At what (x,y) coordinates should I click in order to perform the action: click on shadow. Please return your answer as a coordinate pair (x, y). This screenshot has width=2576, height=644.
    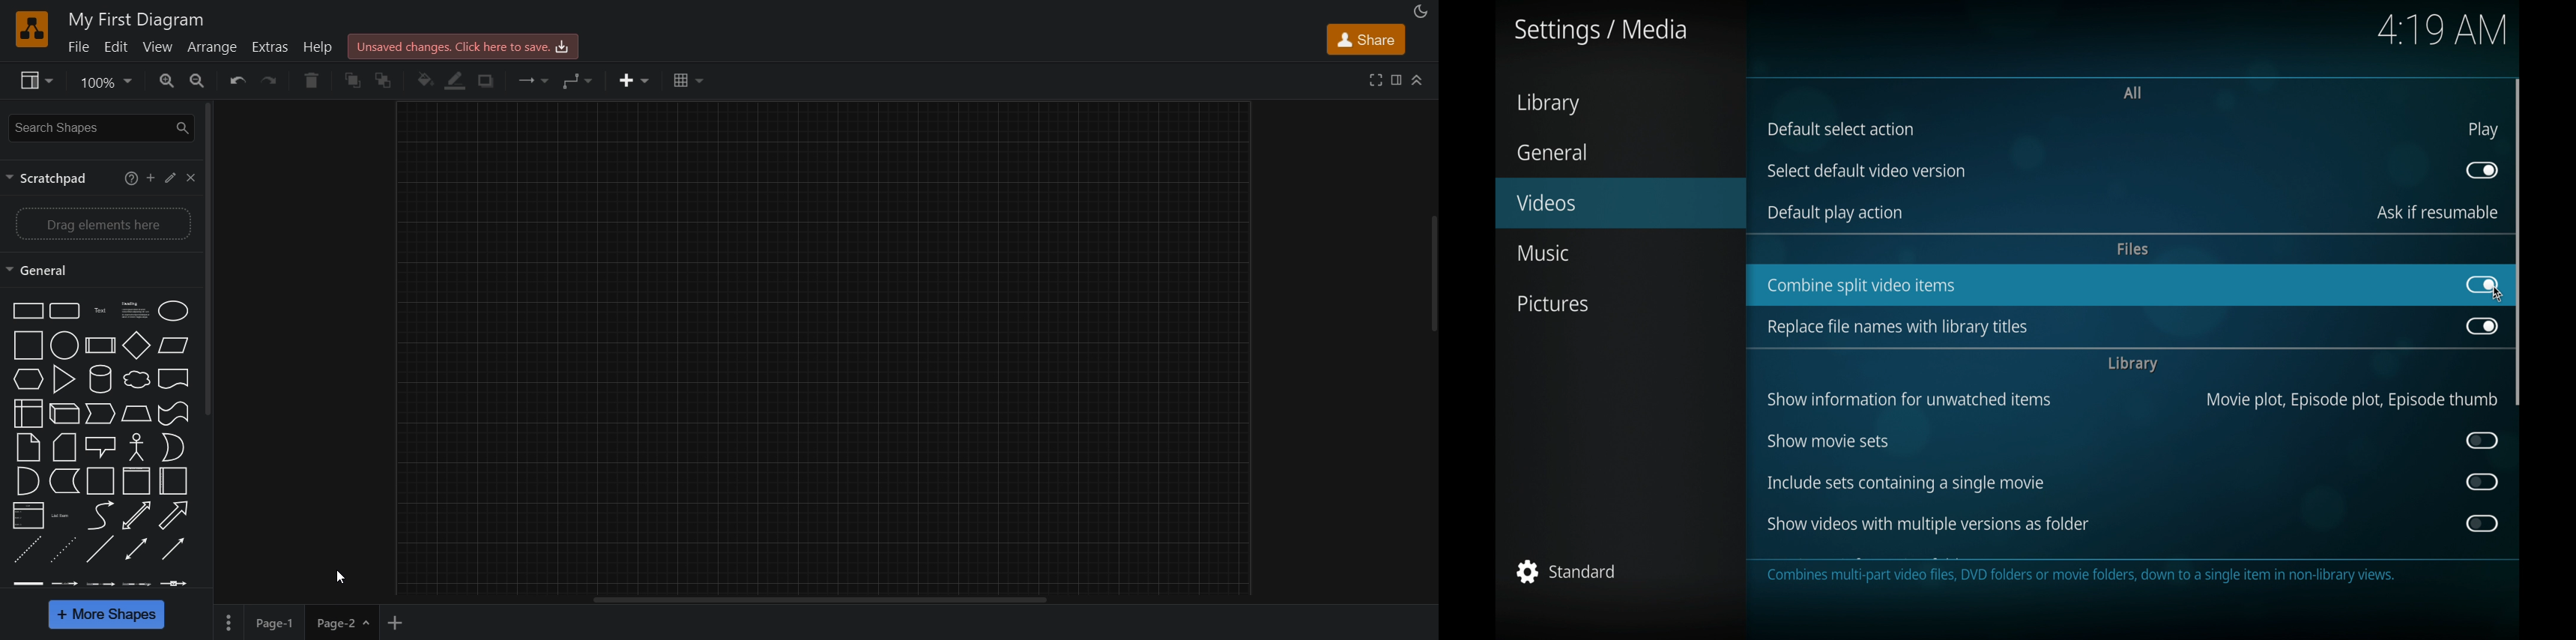
    Looking at the image, I should click on (493, 82).